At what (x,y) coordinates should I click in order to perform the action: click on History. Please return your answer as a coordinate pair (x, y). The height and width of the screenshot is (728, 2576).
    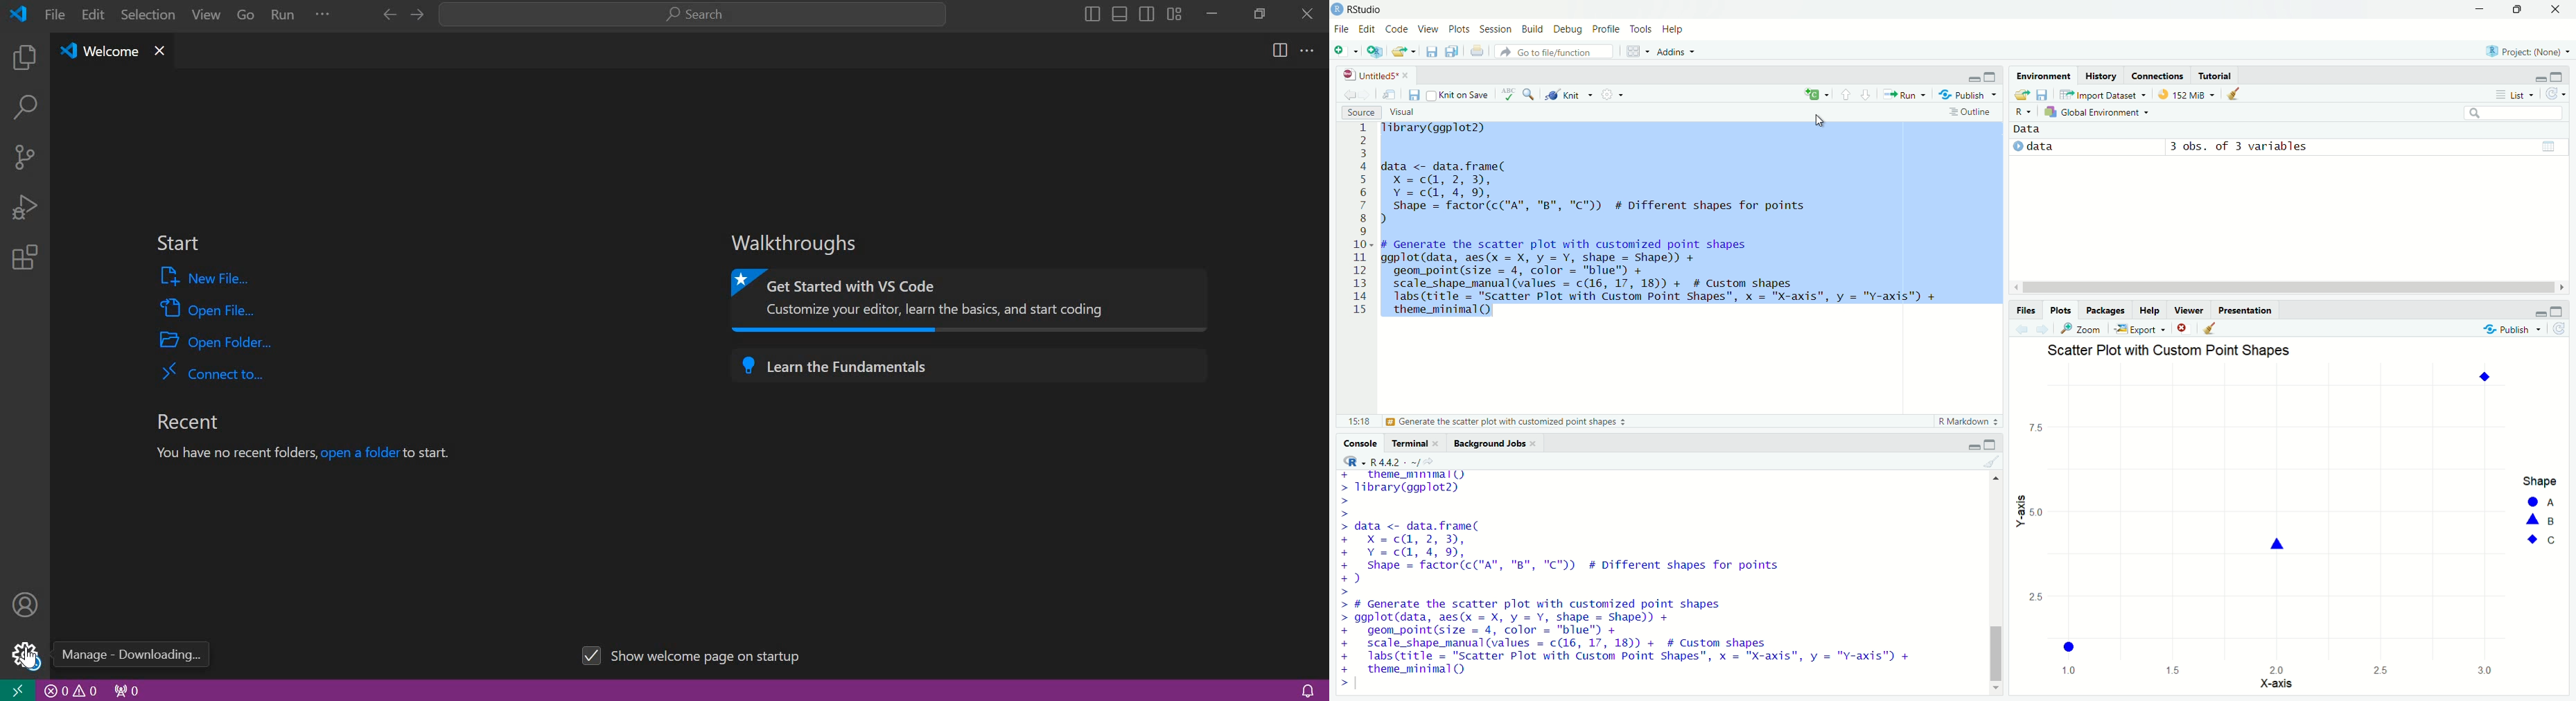
    Looking at the image, I should click on (2100, 75).